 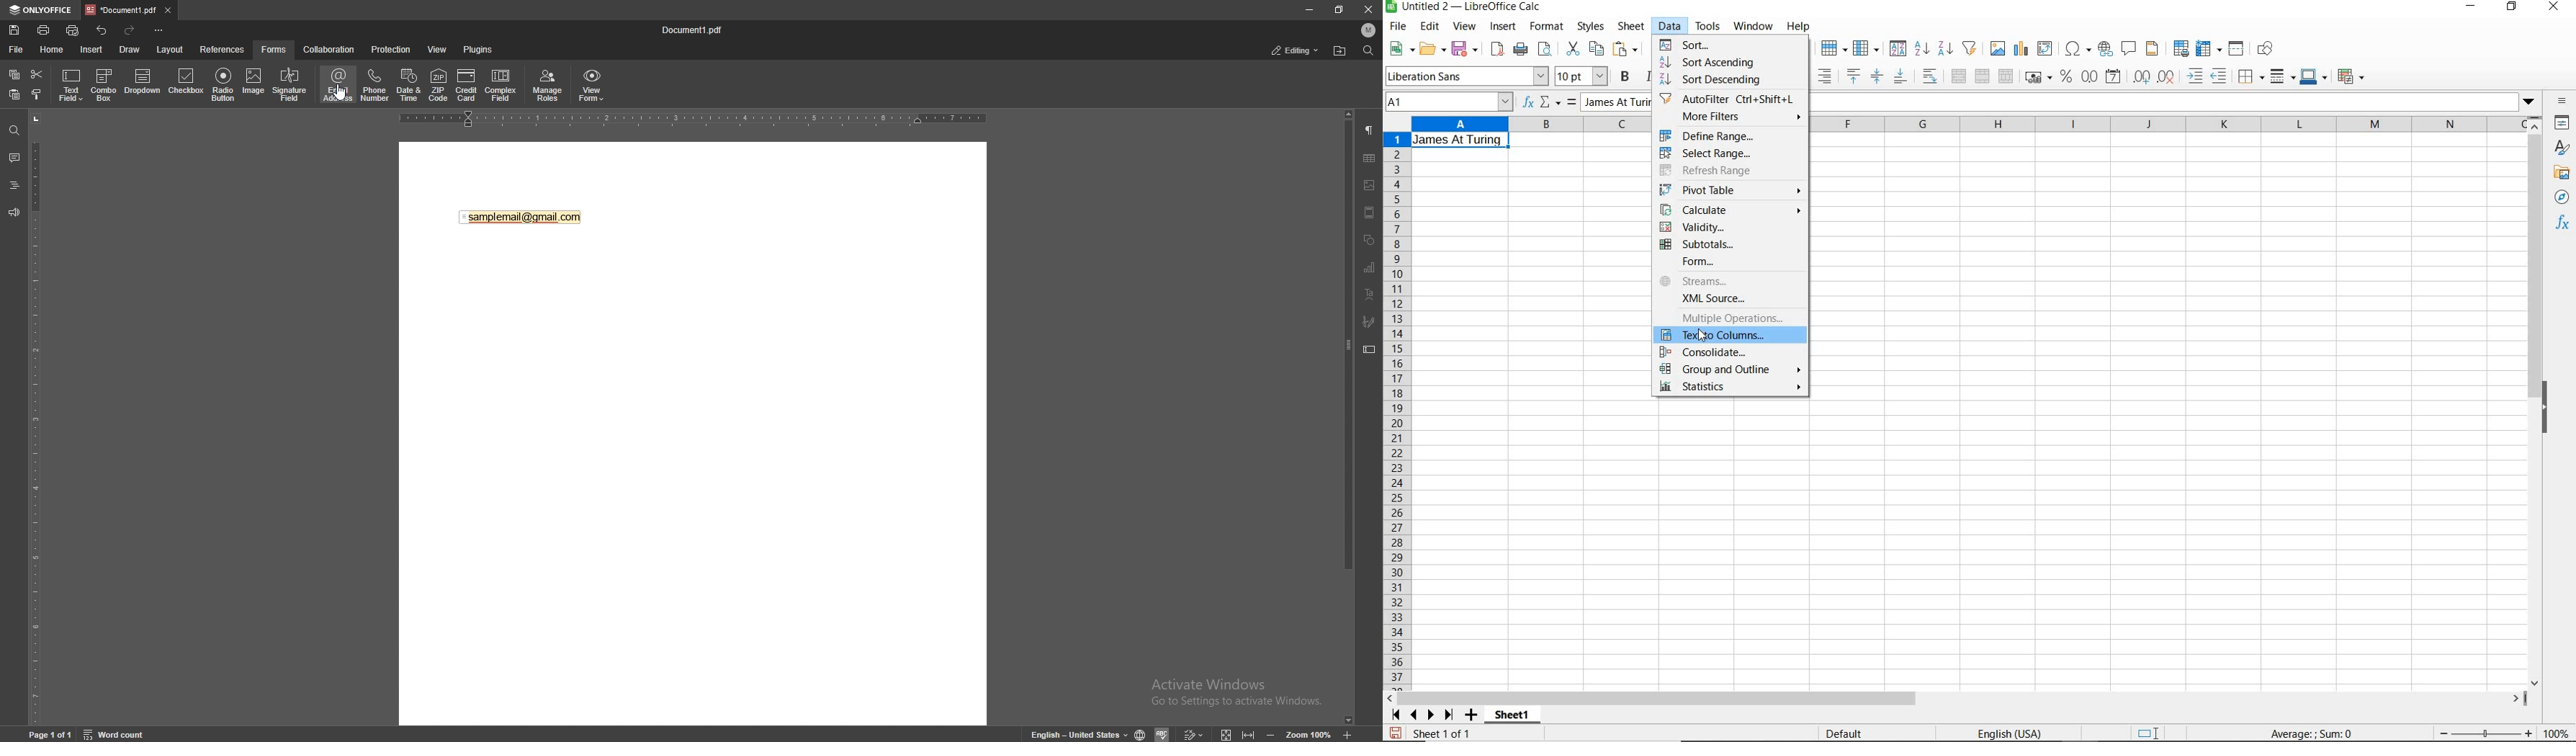 What do you see at coordinates (1400, 49) in the screenshot?
I see `new` at bounding box center [1400, 49].